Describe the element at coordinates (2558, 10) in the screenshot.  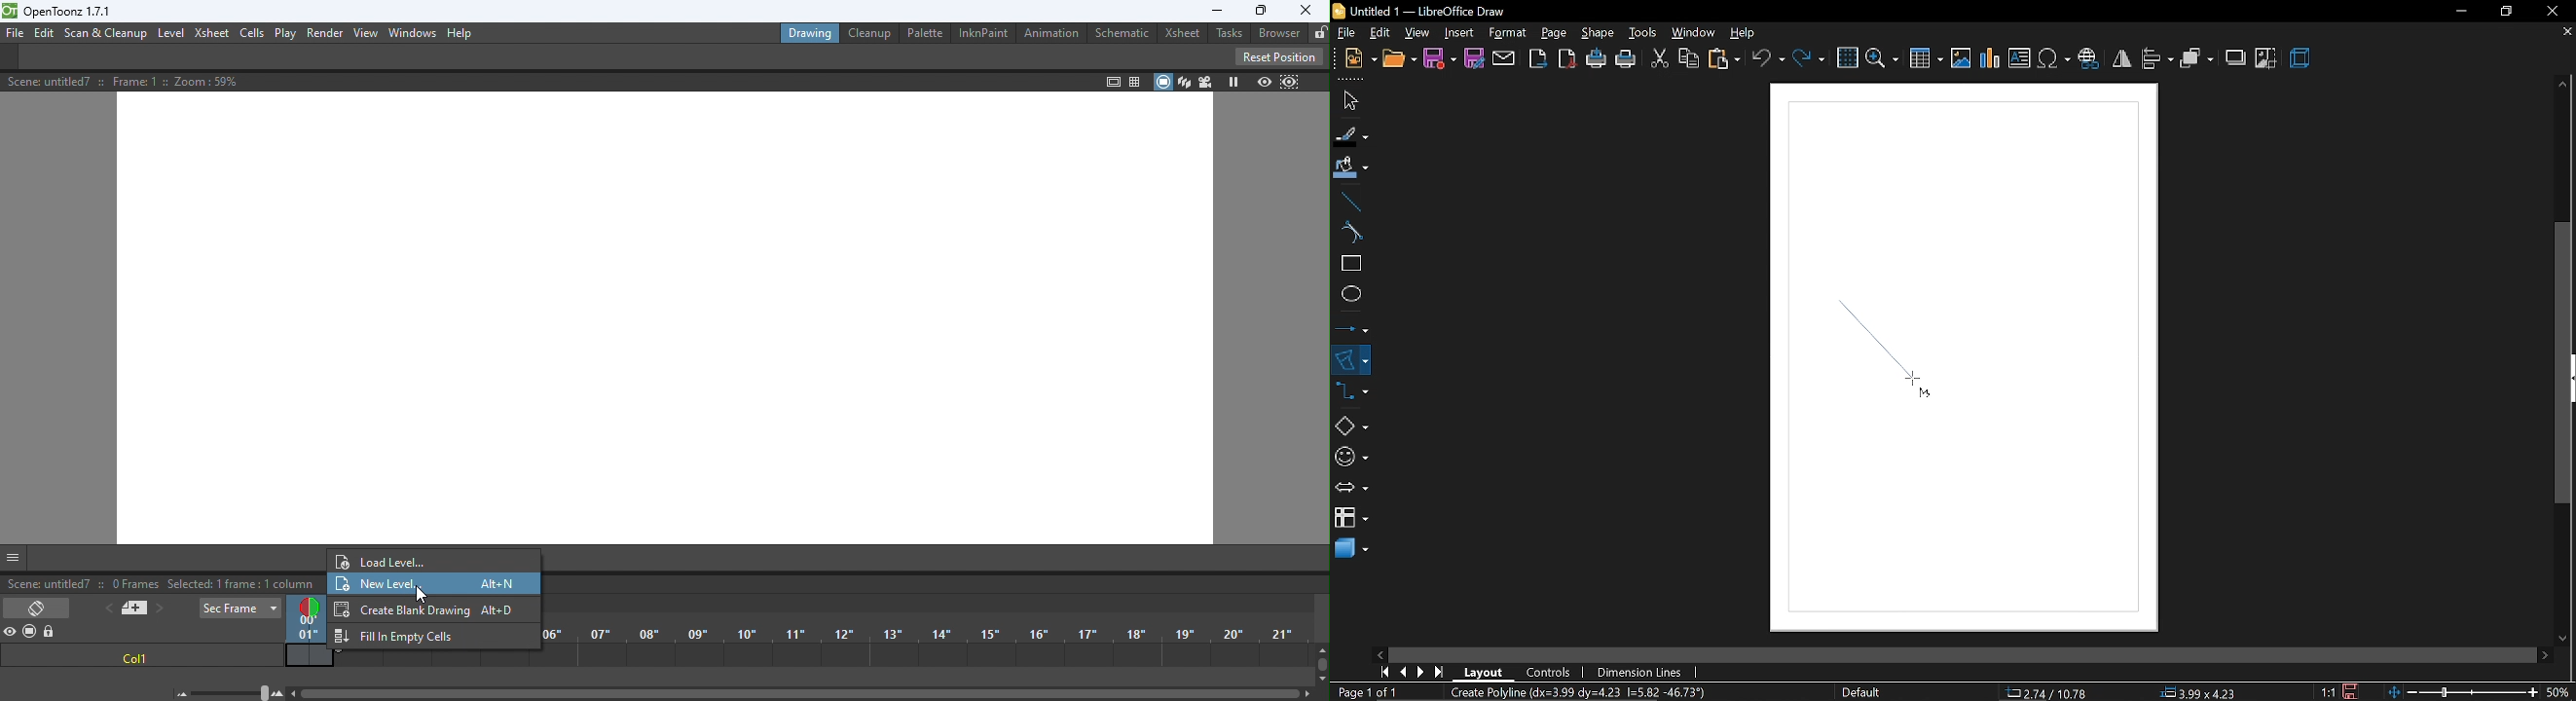
I see `close` at that location.